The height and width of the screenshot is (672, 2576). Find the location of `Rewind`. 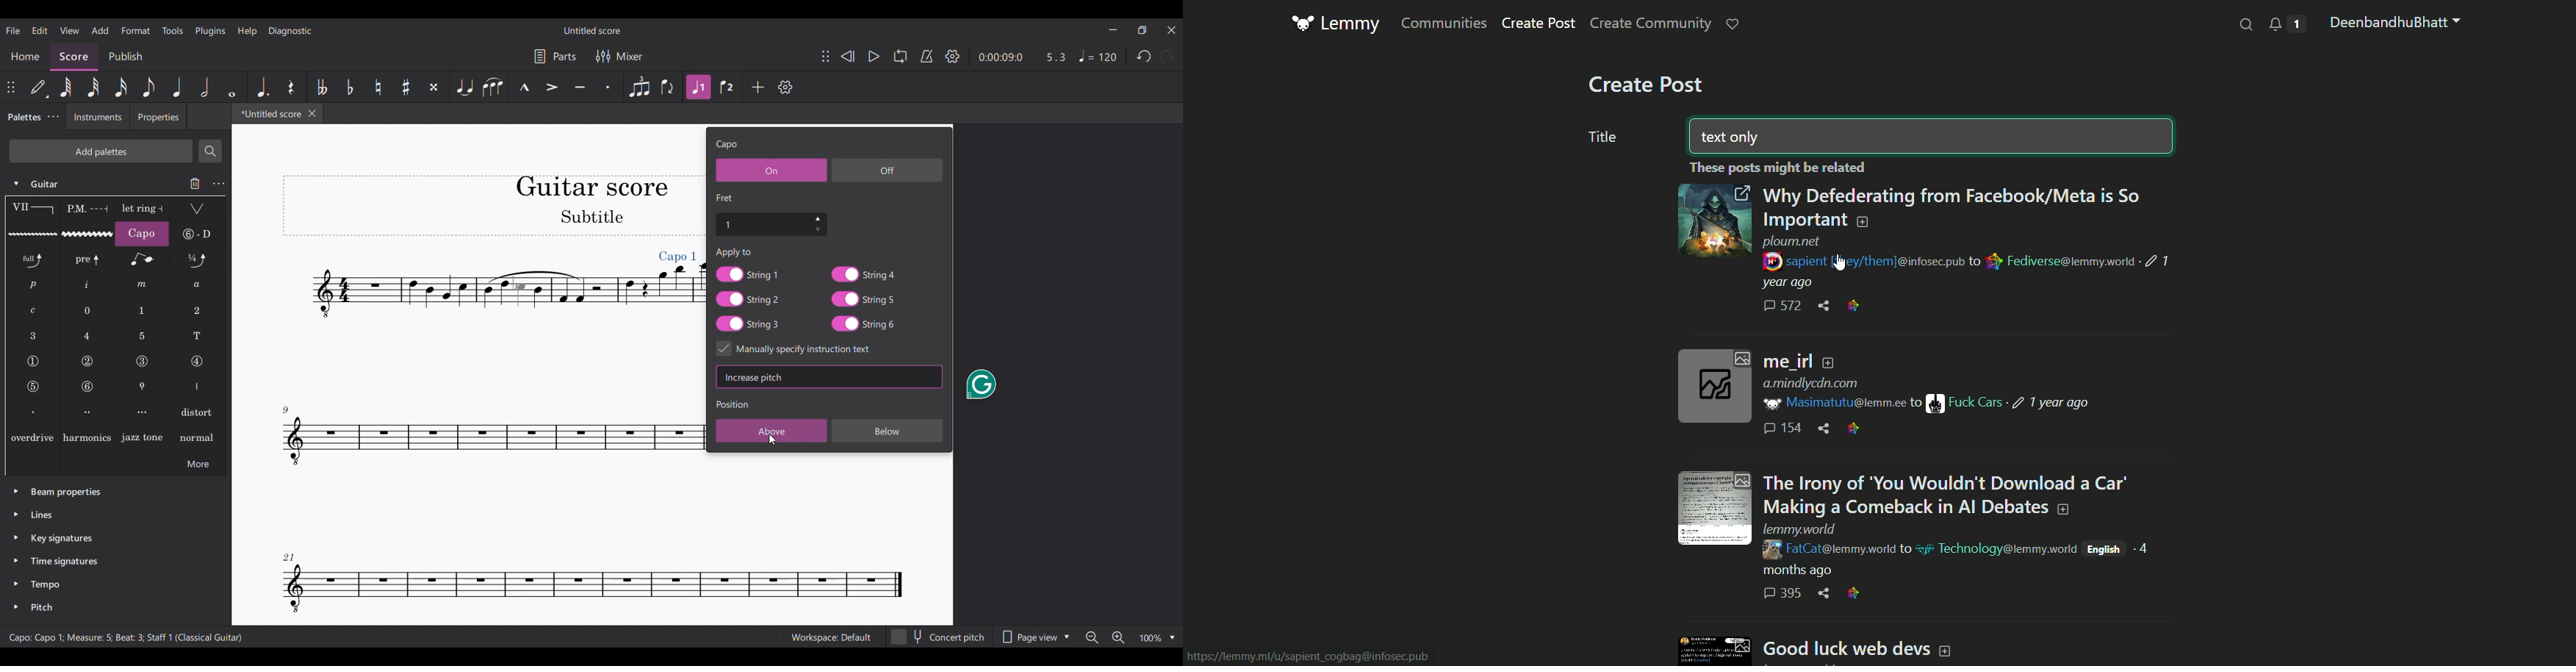

Rewind is located at coordinates (848, 56).